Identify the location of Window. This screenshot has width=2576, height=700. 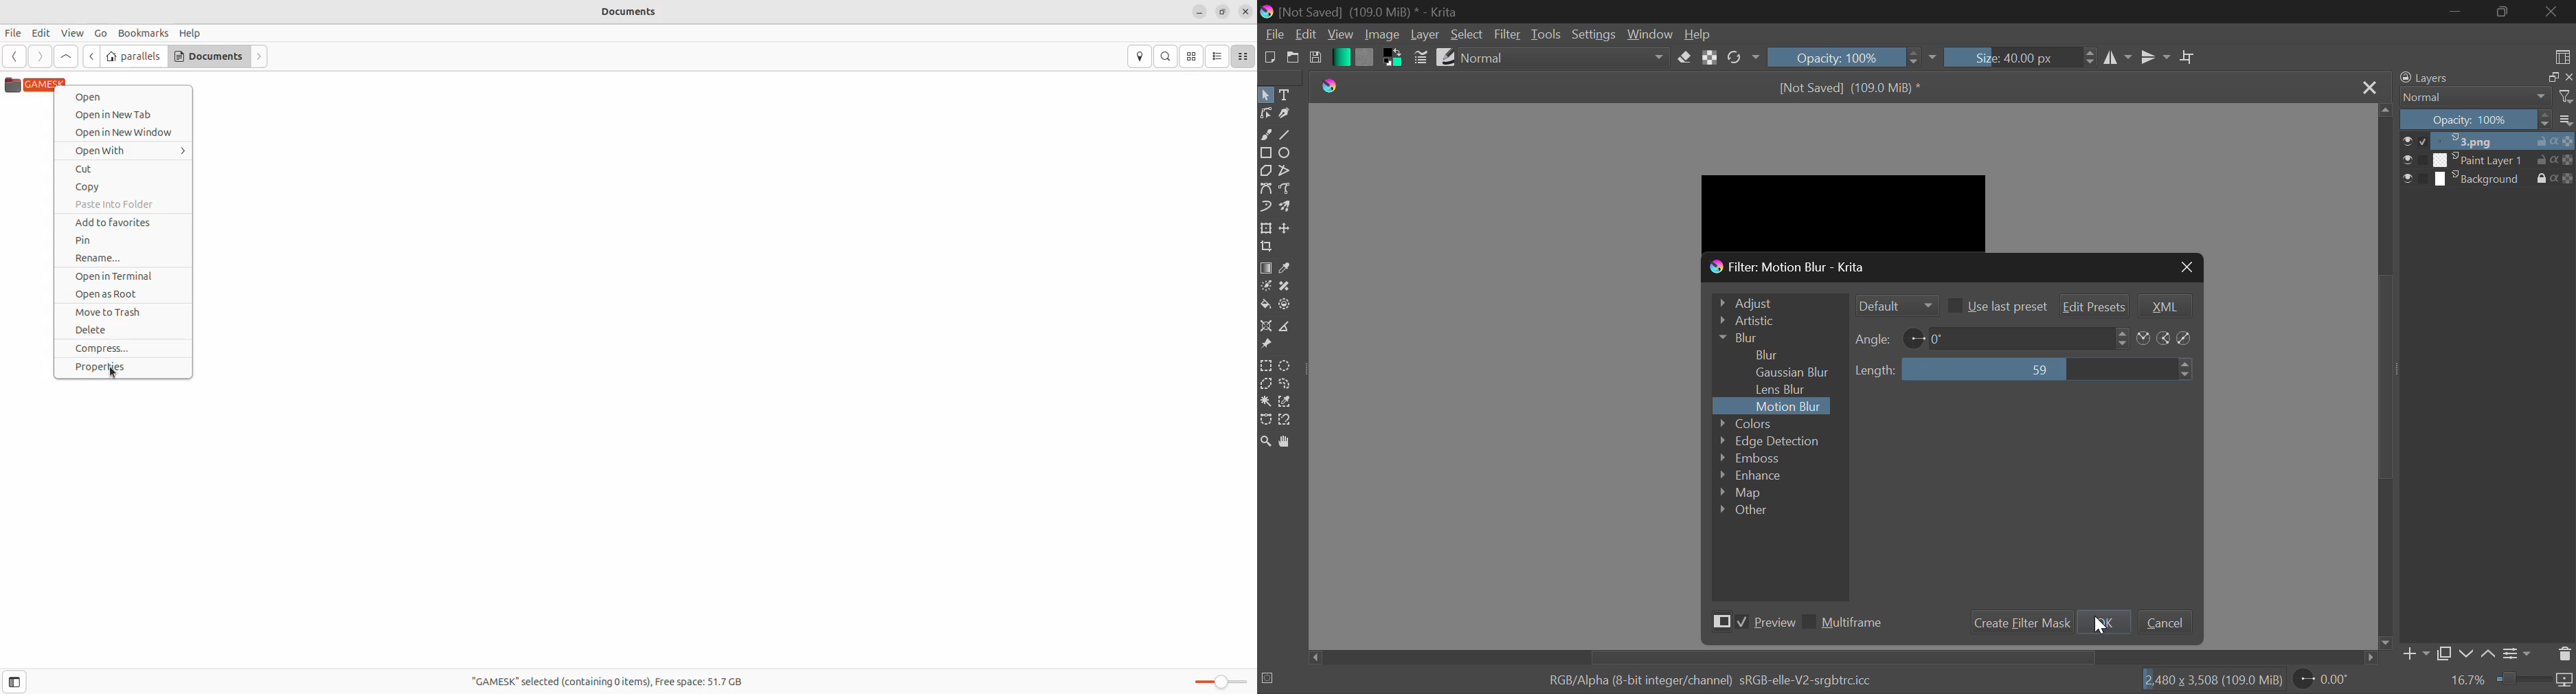
(1649, 34).